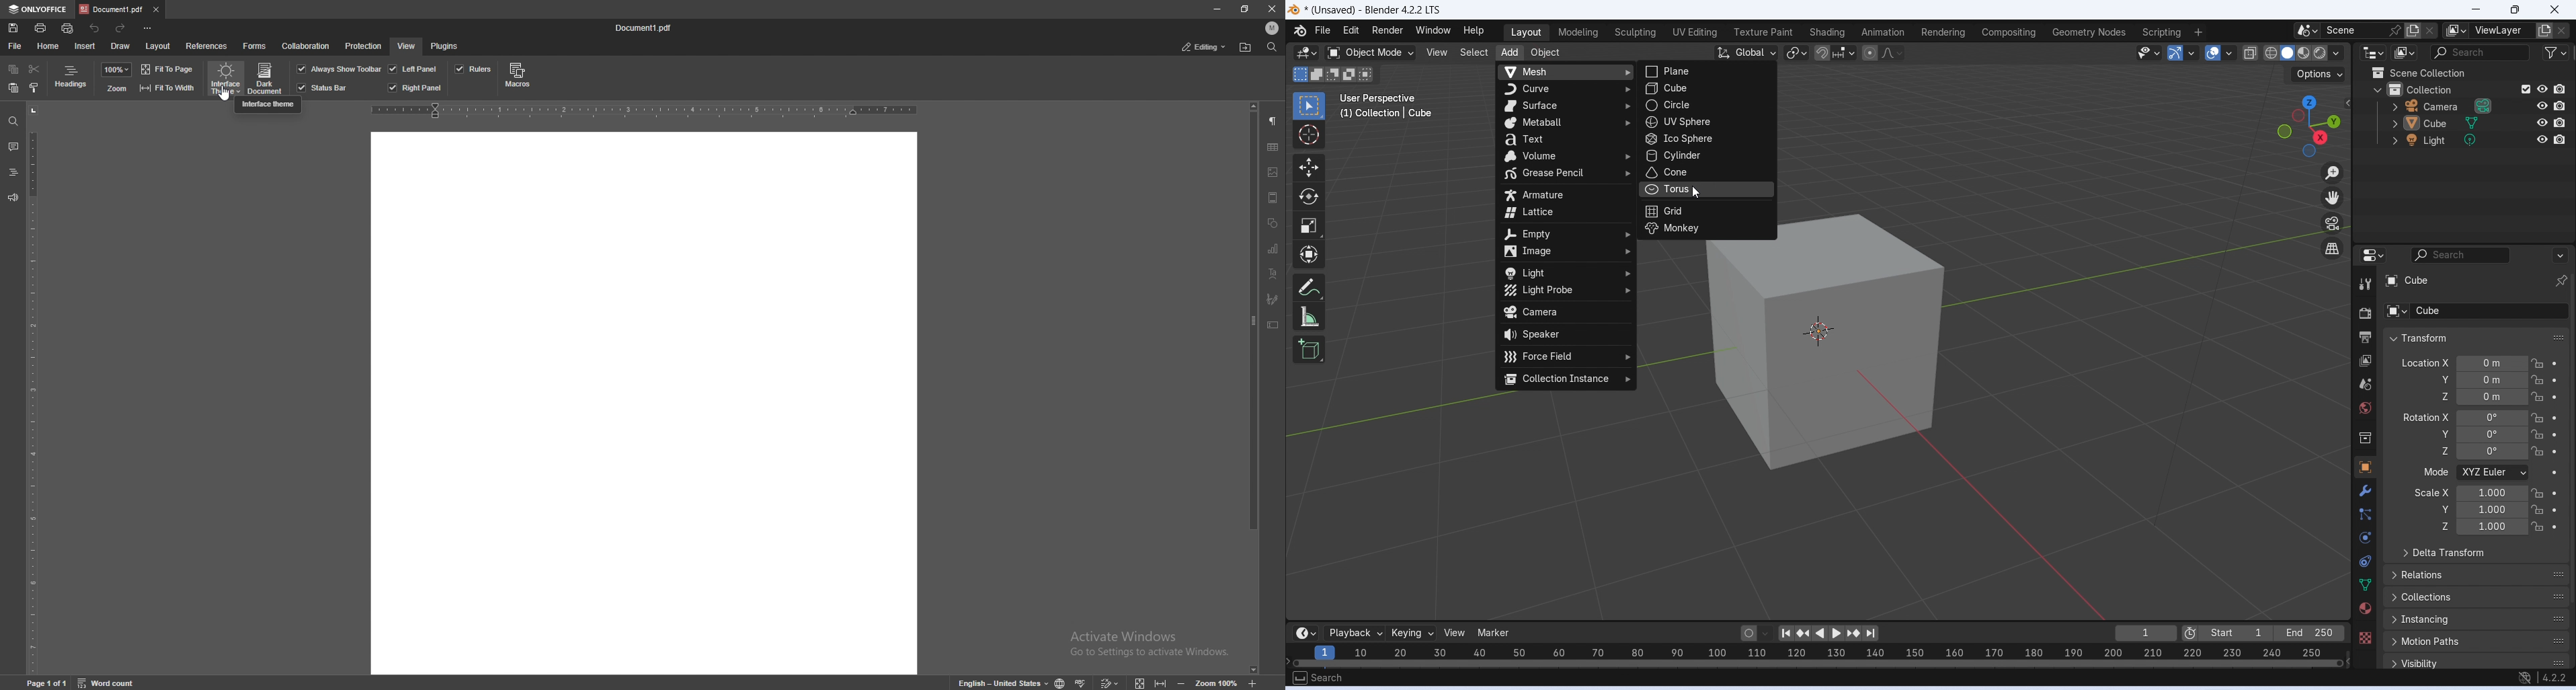 The height and width of the screenshot is (700, 2576). Describe the element at coordinates (1274, 326) in the screenshot. I see `text box` at that location.